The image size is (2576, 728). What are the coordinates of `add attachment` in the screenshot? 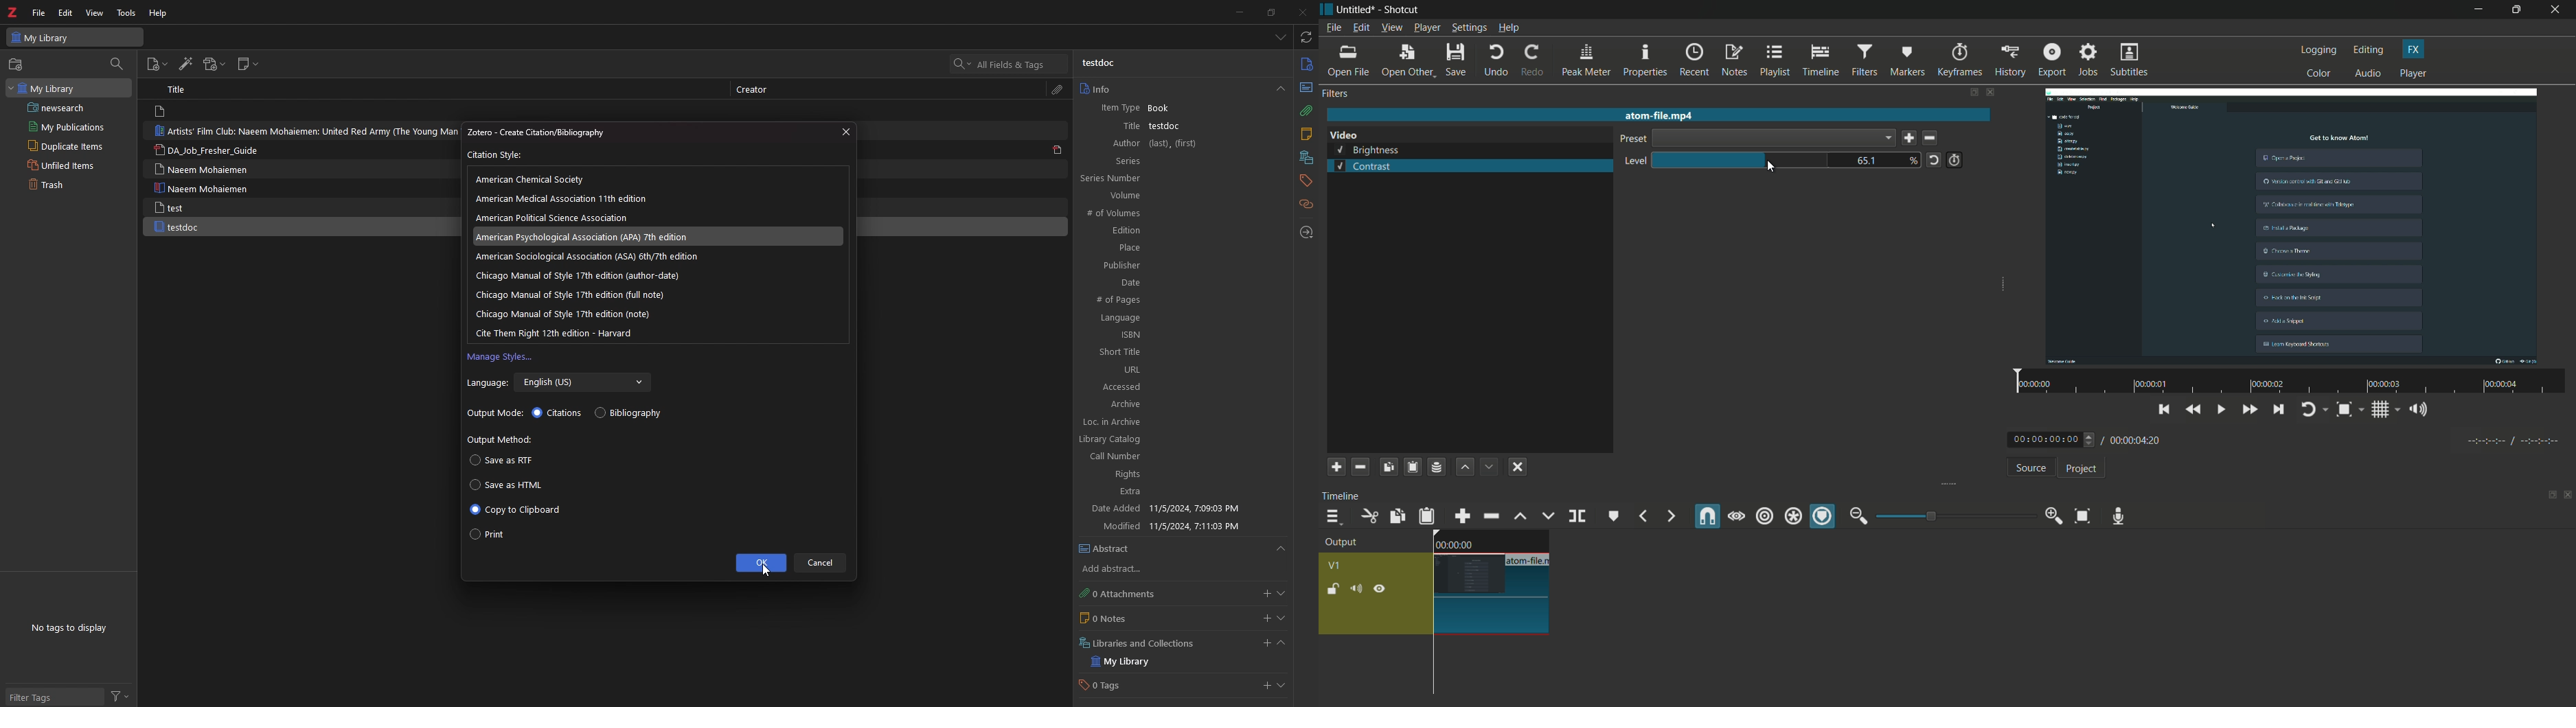 It's located at (214, 65).